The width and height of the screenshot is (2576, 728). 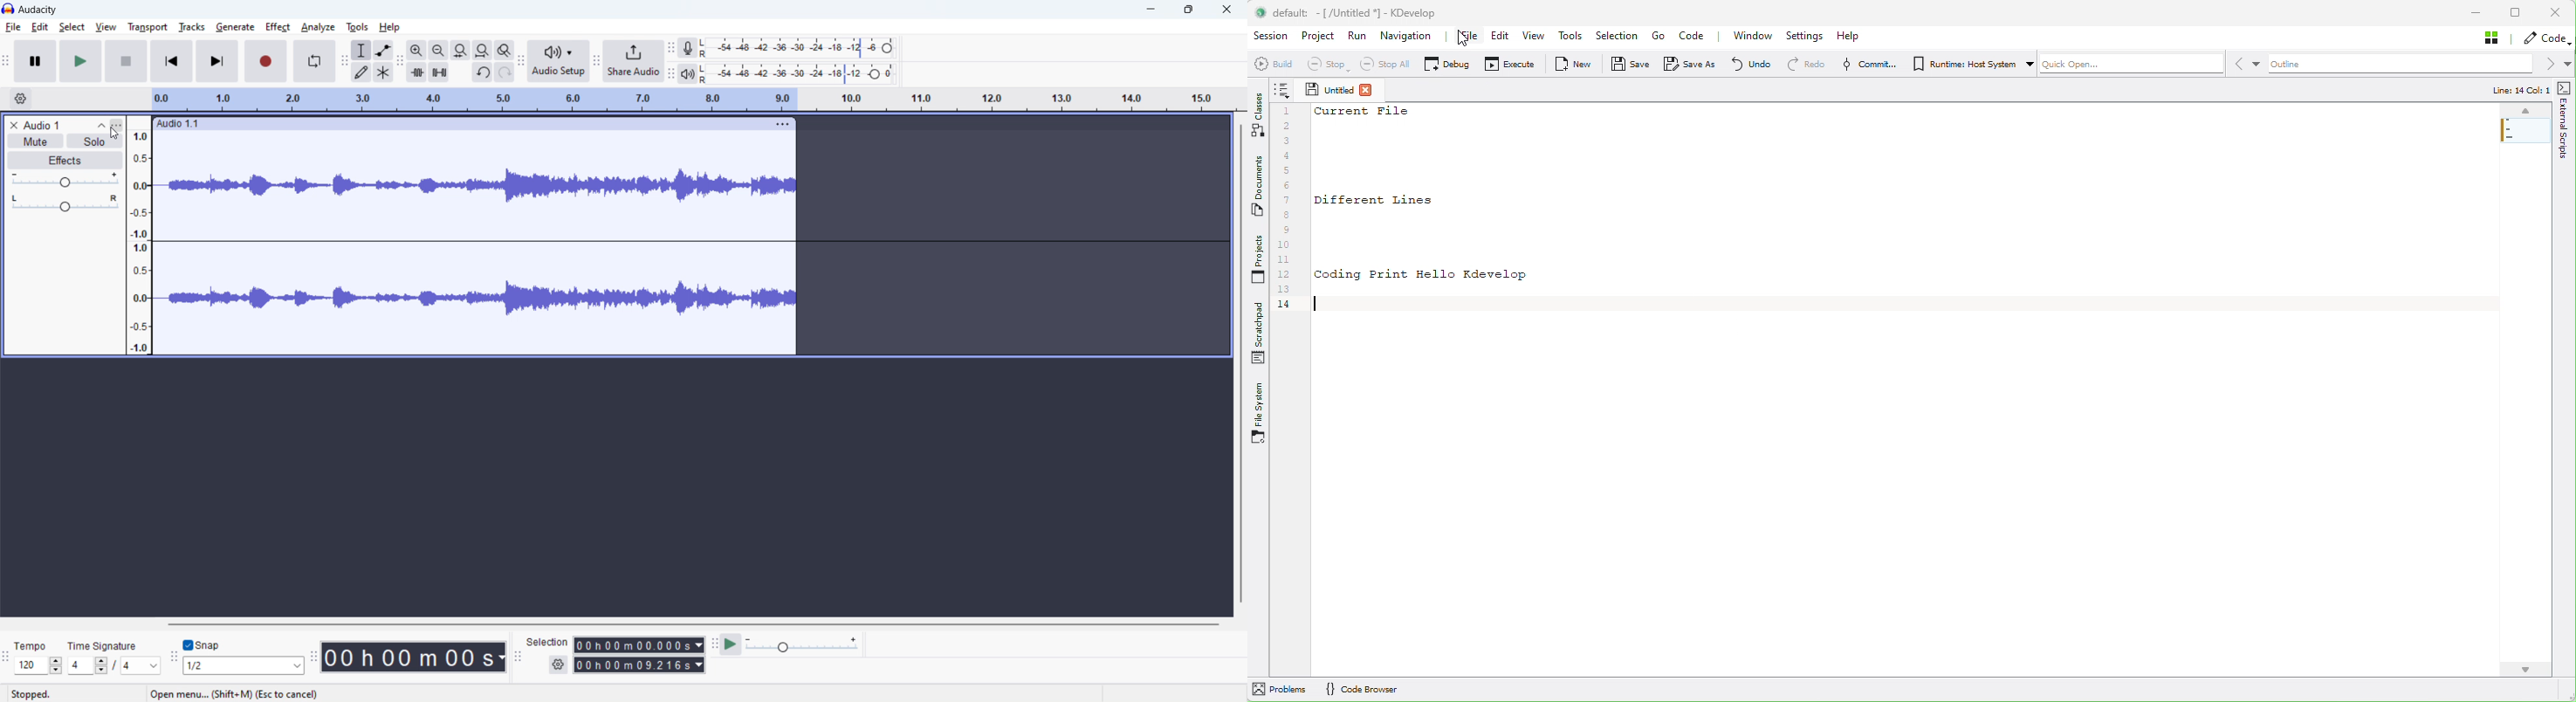 I want to click on draw tool, so click(x=361, y=72).